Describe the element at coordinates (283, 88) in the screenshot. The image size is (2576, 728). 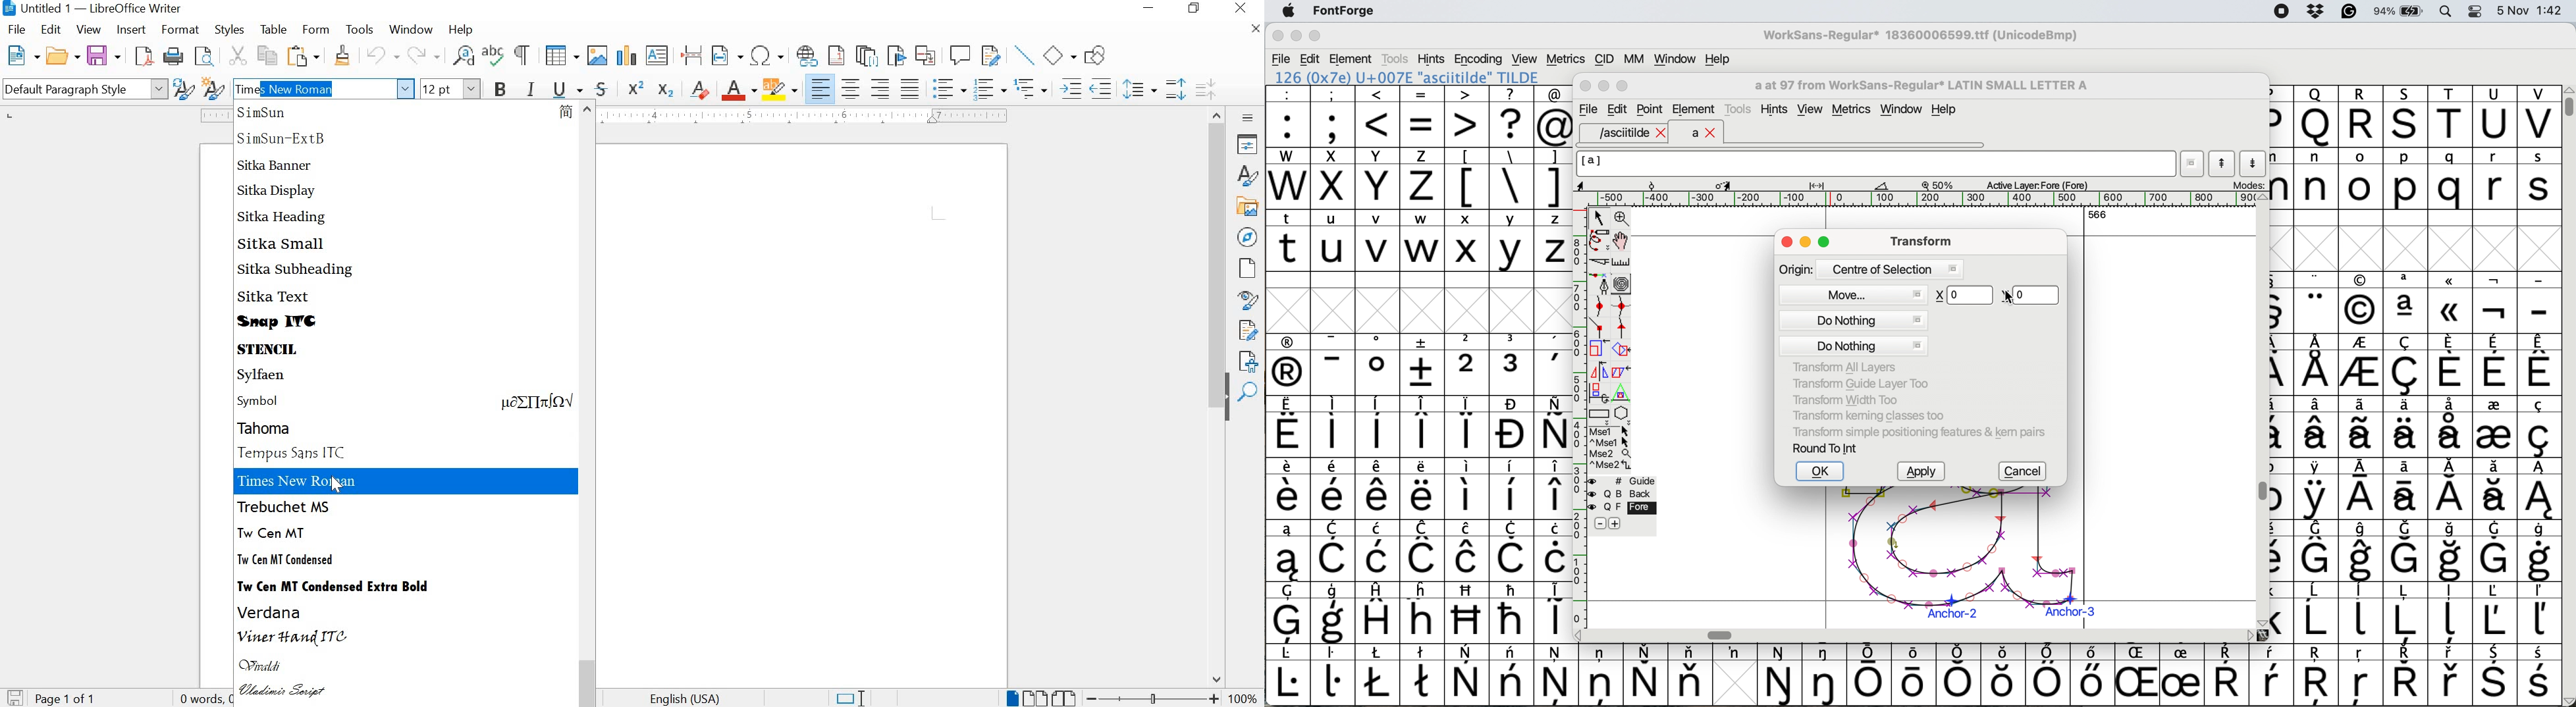
I see `Times New Roman` at that location.